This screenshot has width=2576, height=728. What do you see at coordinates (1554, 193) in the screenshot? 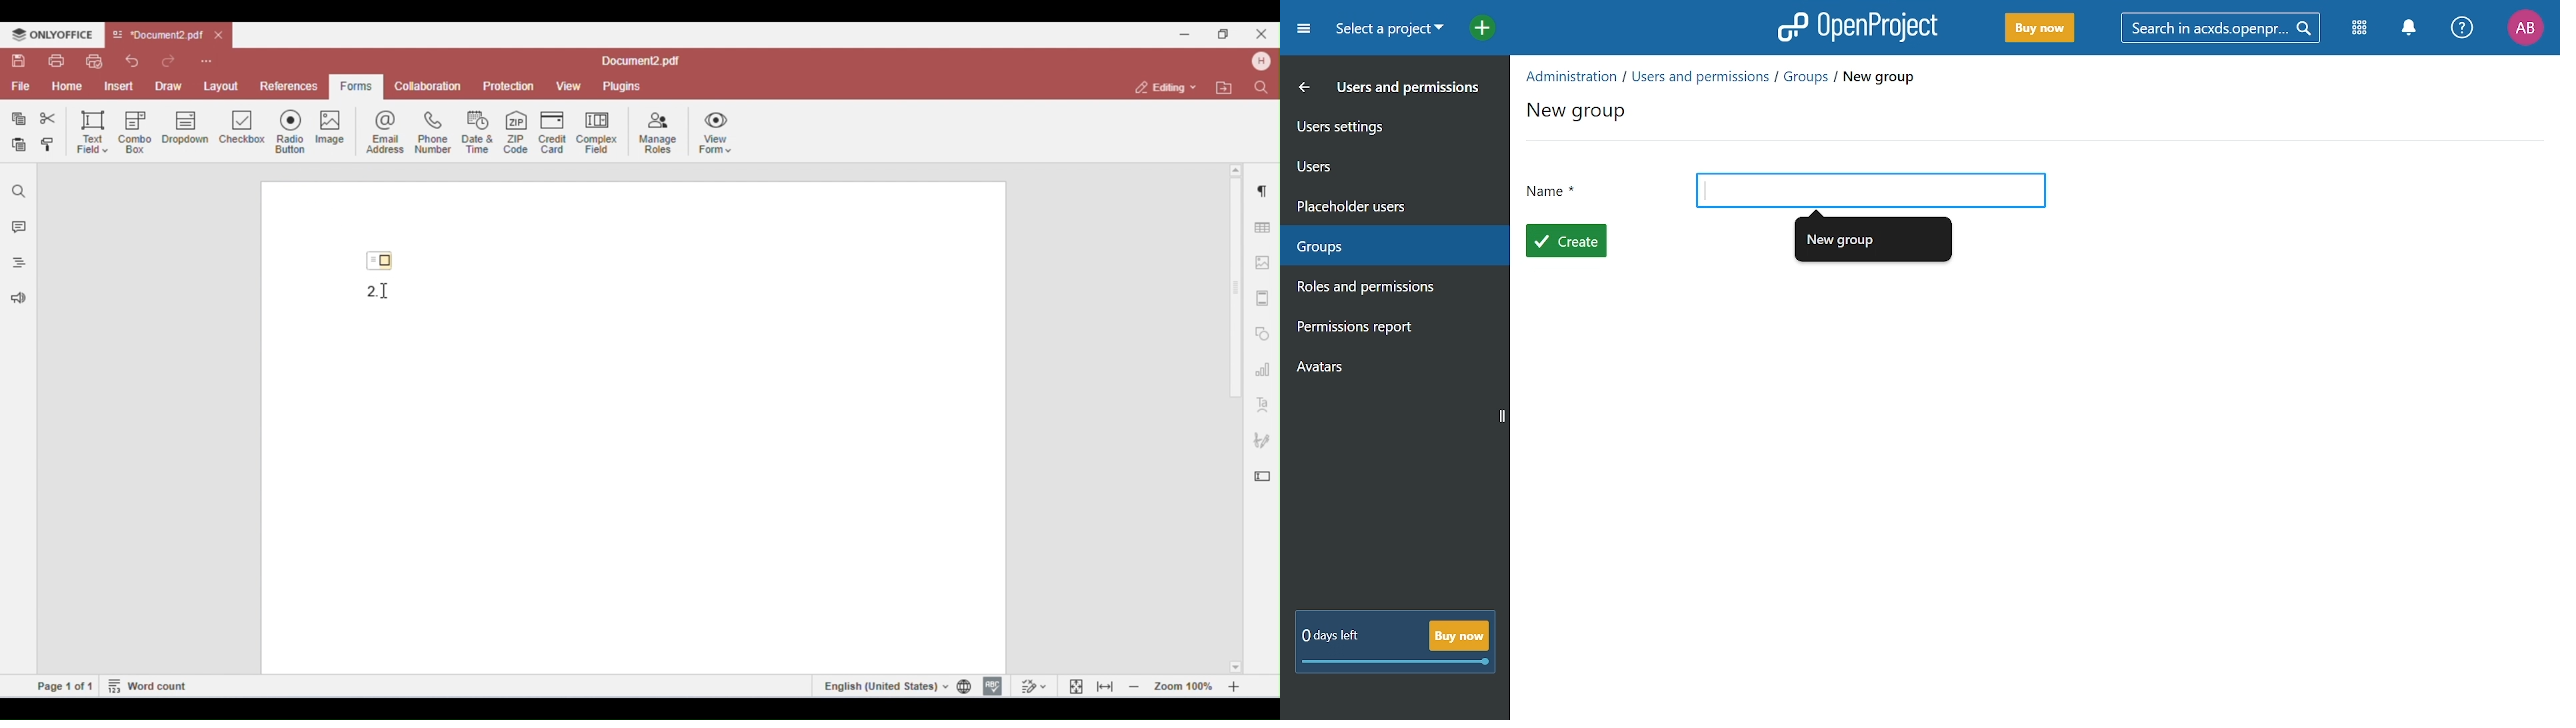
I see `Name *` at bounding box center [1554, 193].